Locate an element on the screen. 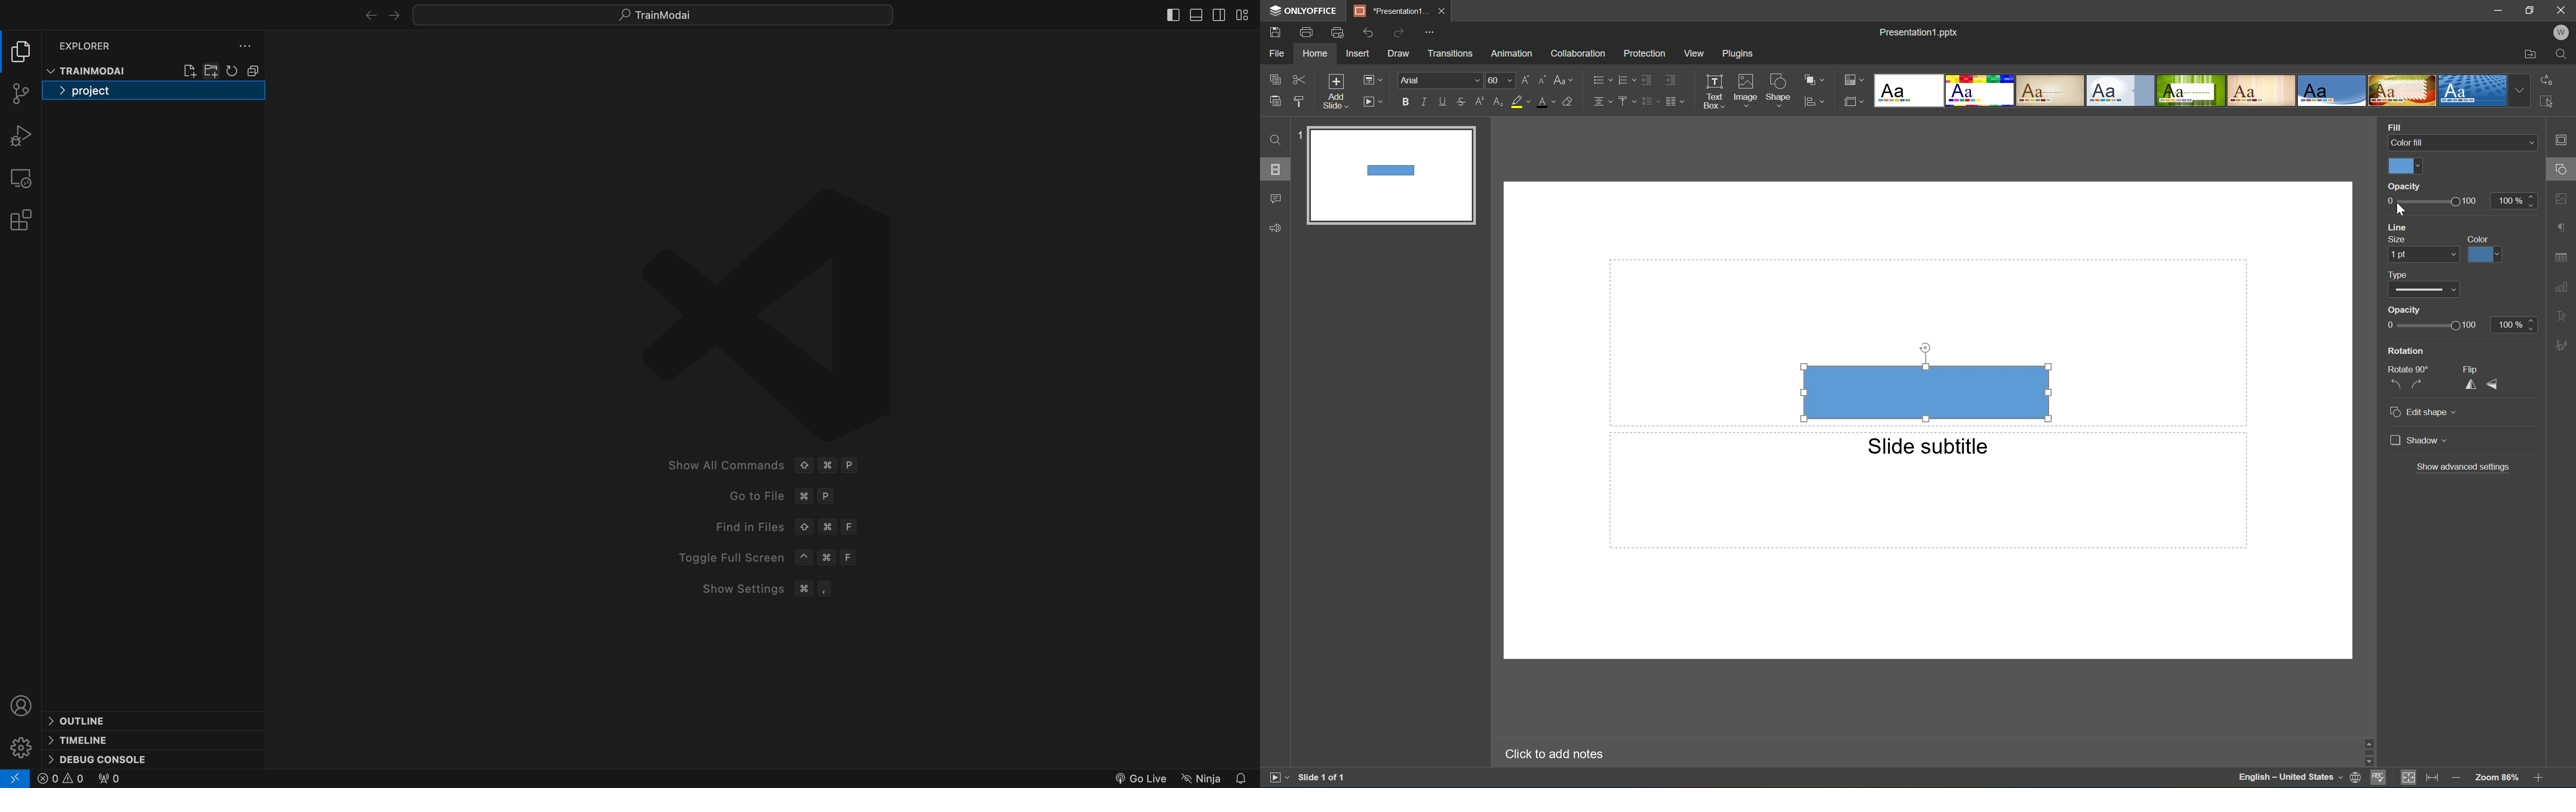 The height and width of the screenshot is (812, 2576). signature settings is located at coordinates (2563, 346).